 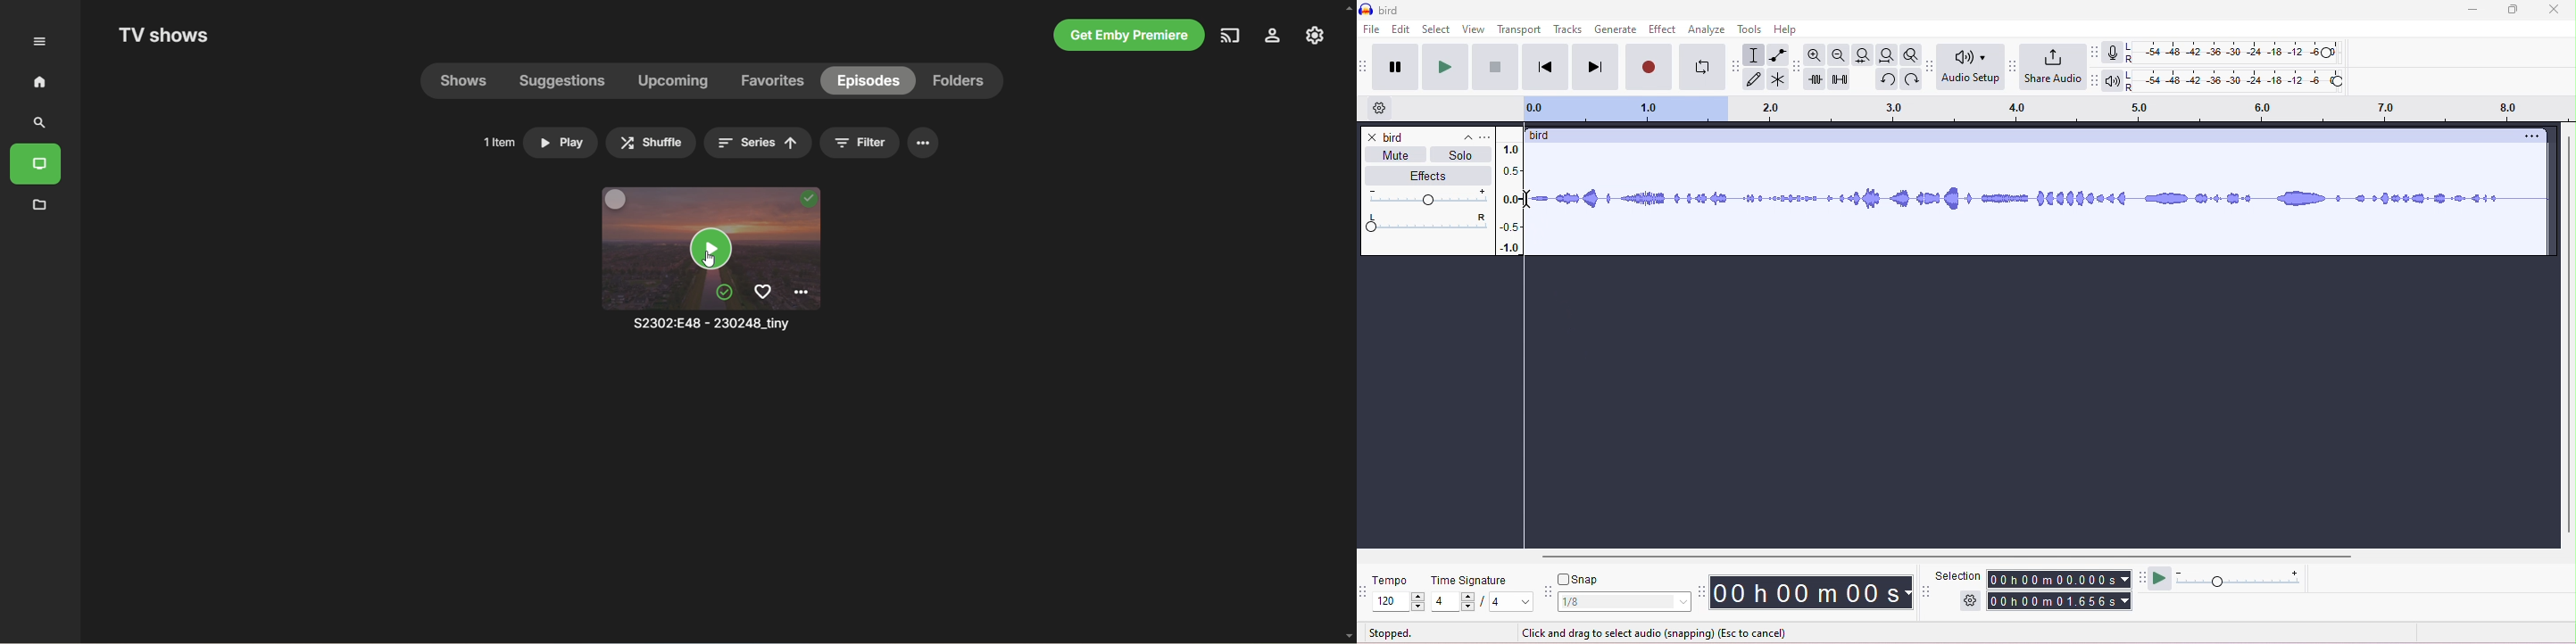 I want to click on filter, so click(x=859, y=143).